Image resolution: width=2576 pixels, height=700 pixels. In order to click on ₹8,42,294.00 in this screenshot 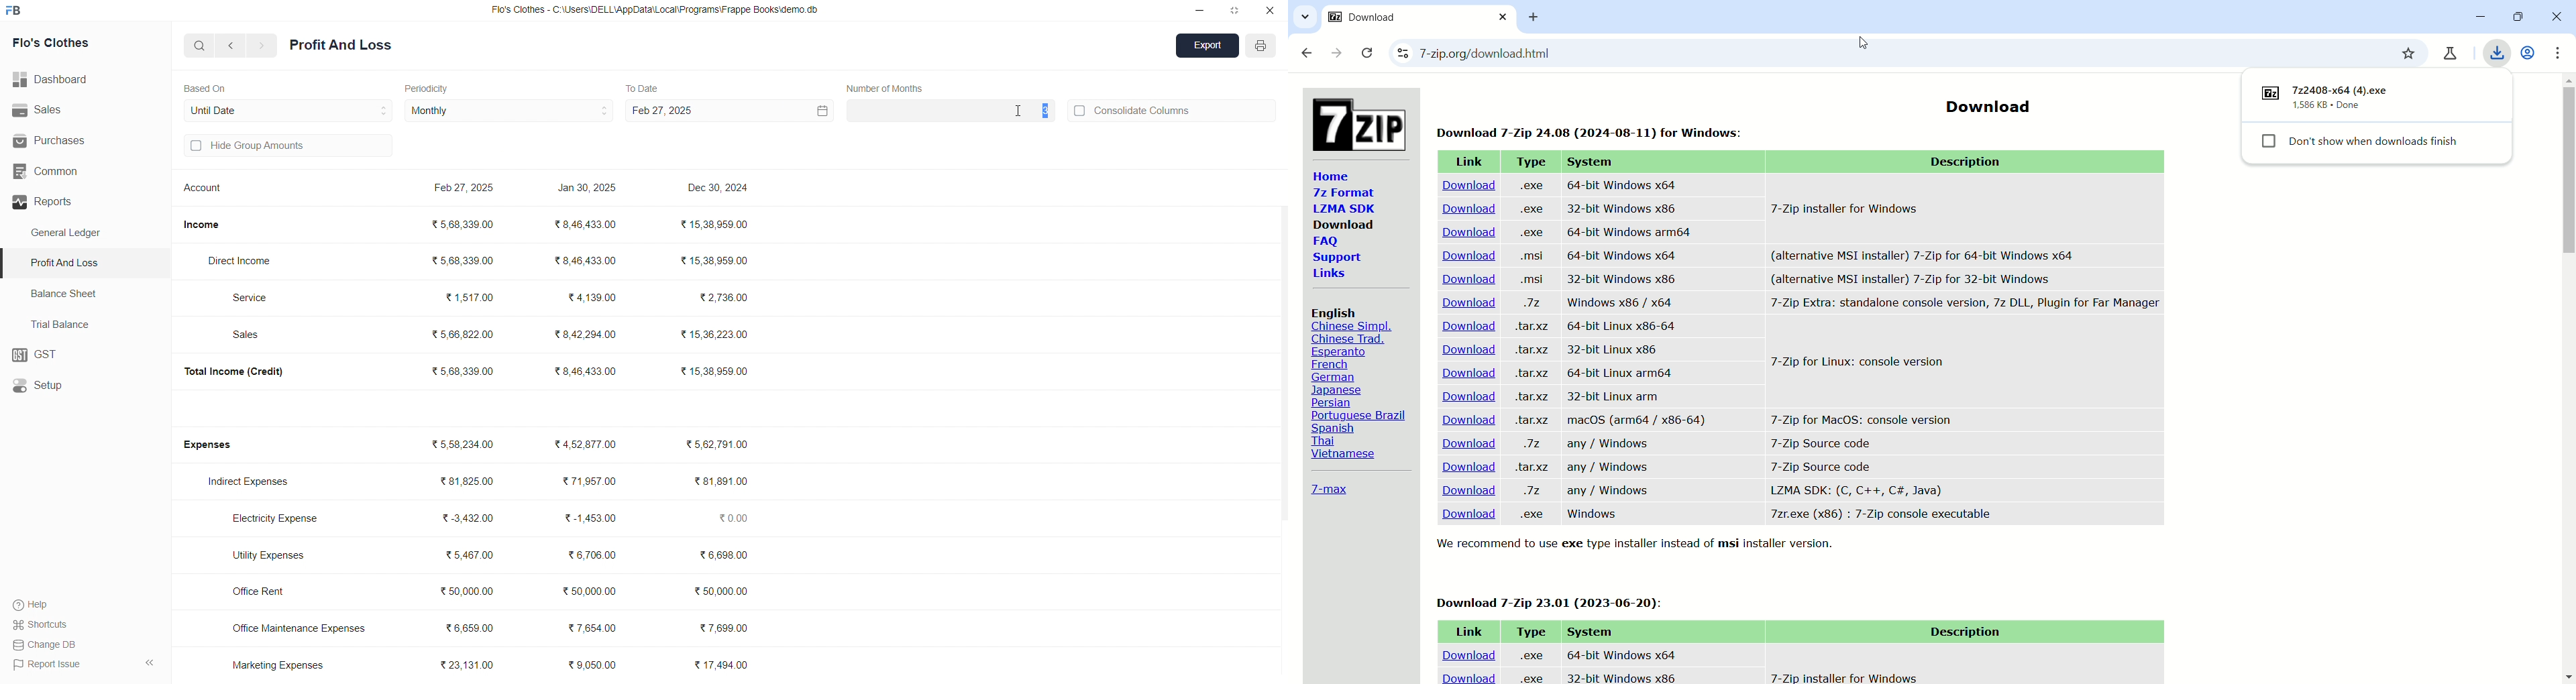, I will do `click(584, 335)`.